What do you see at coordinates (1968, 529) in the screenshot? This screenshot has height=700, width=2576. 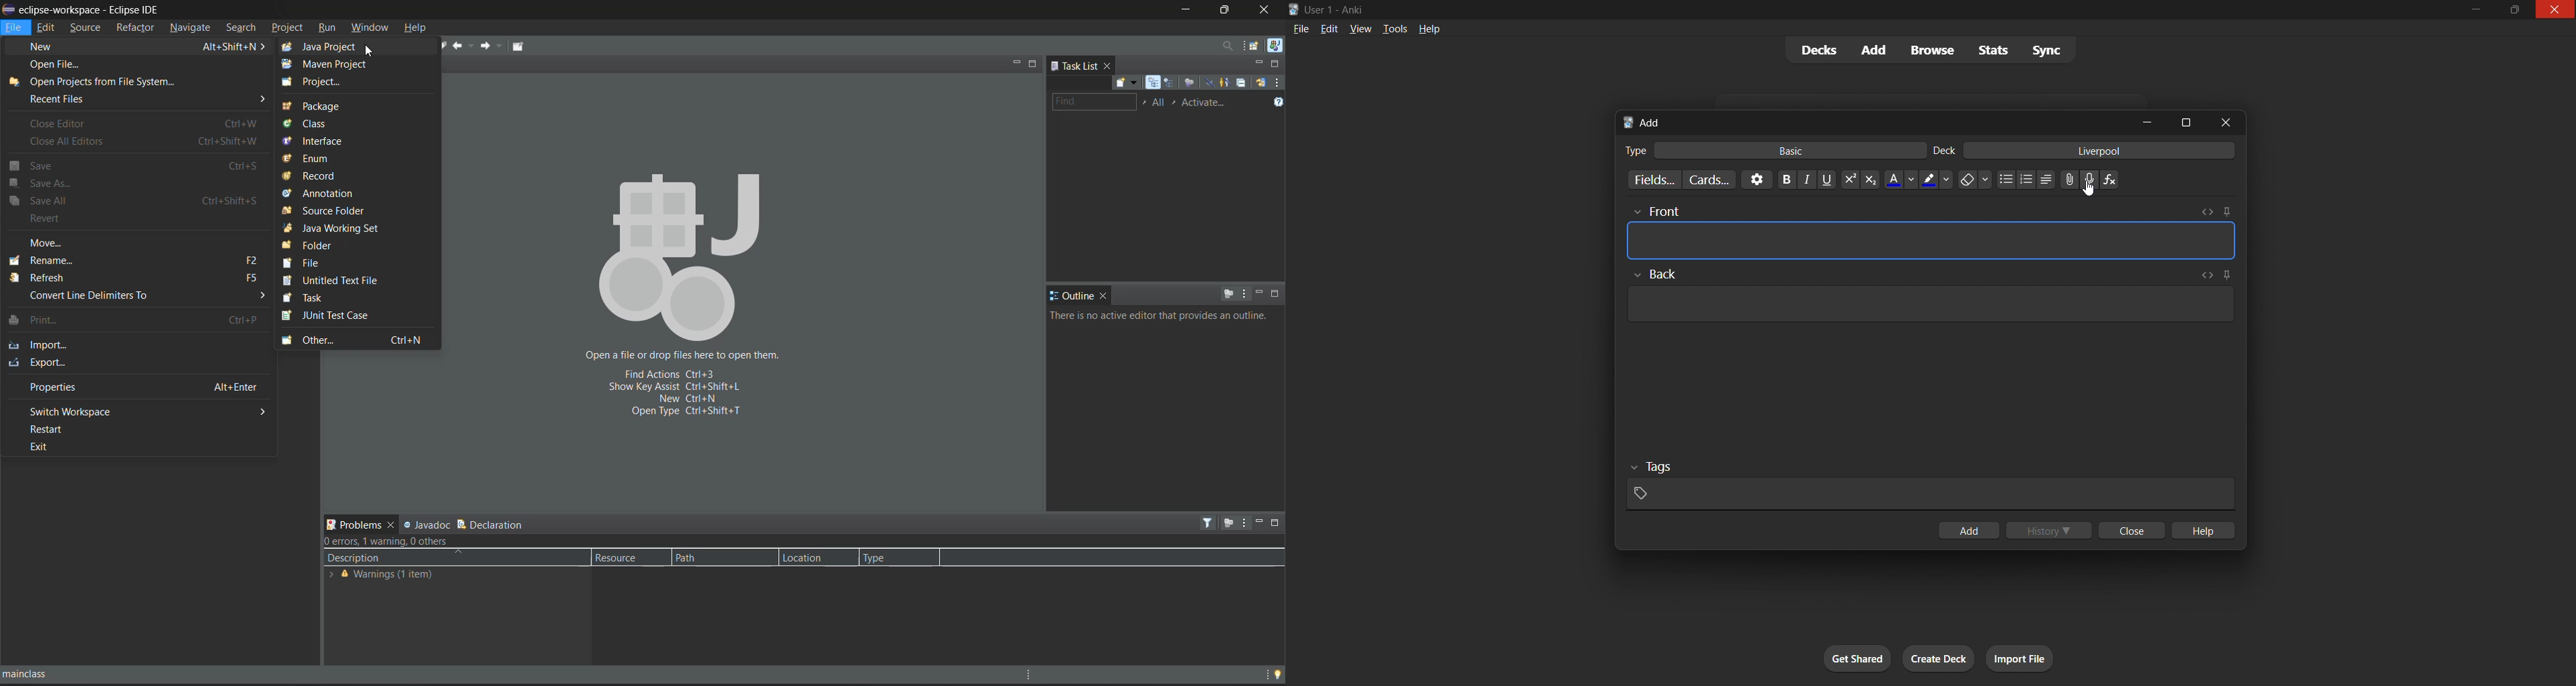 I see `add` at bounding box center [1968, 529].